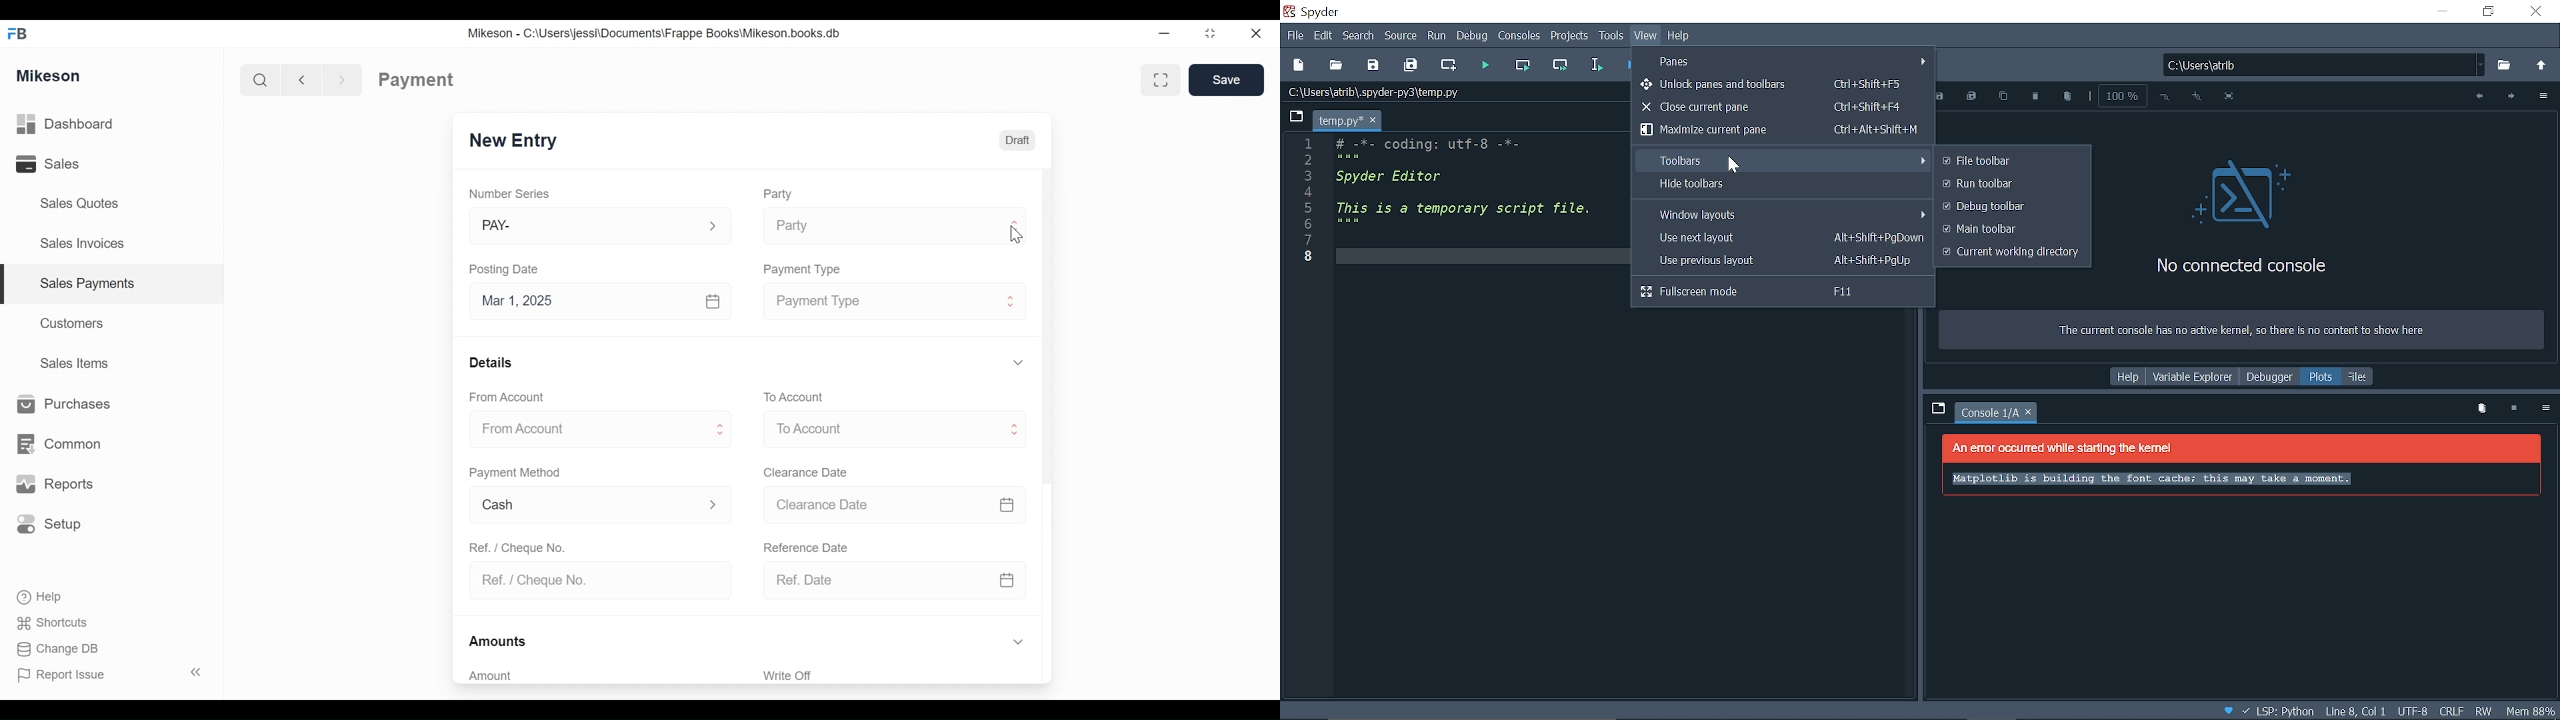 The height and width of the screenshot is (728, 2576). What do you see at coordinates (896, 225) in the screenshot?
I see `Party` at bounding box center [896, 225].